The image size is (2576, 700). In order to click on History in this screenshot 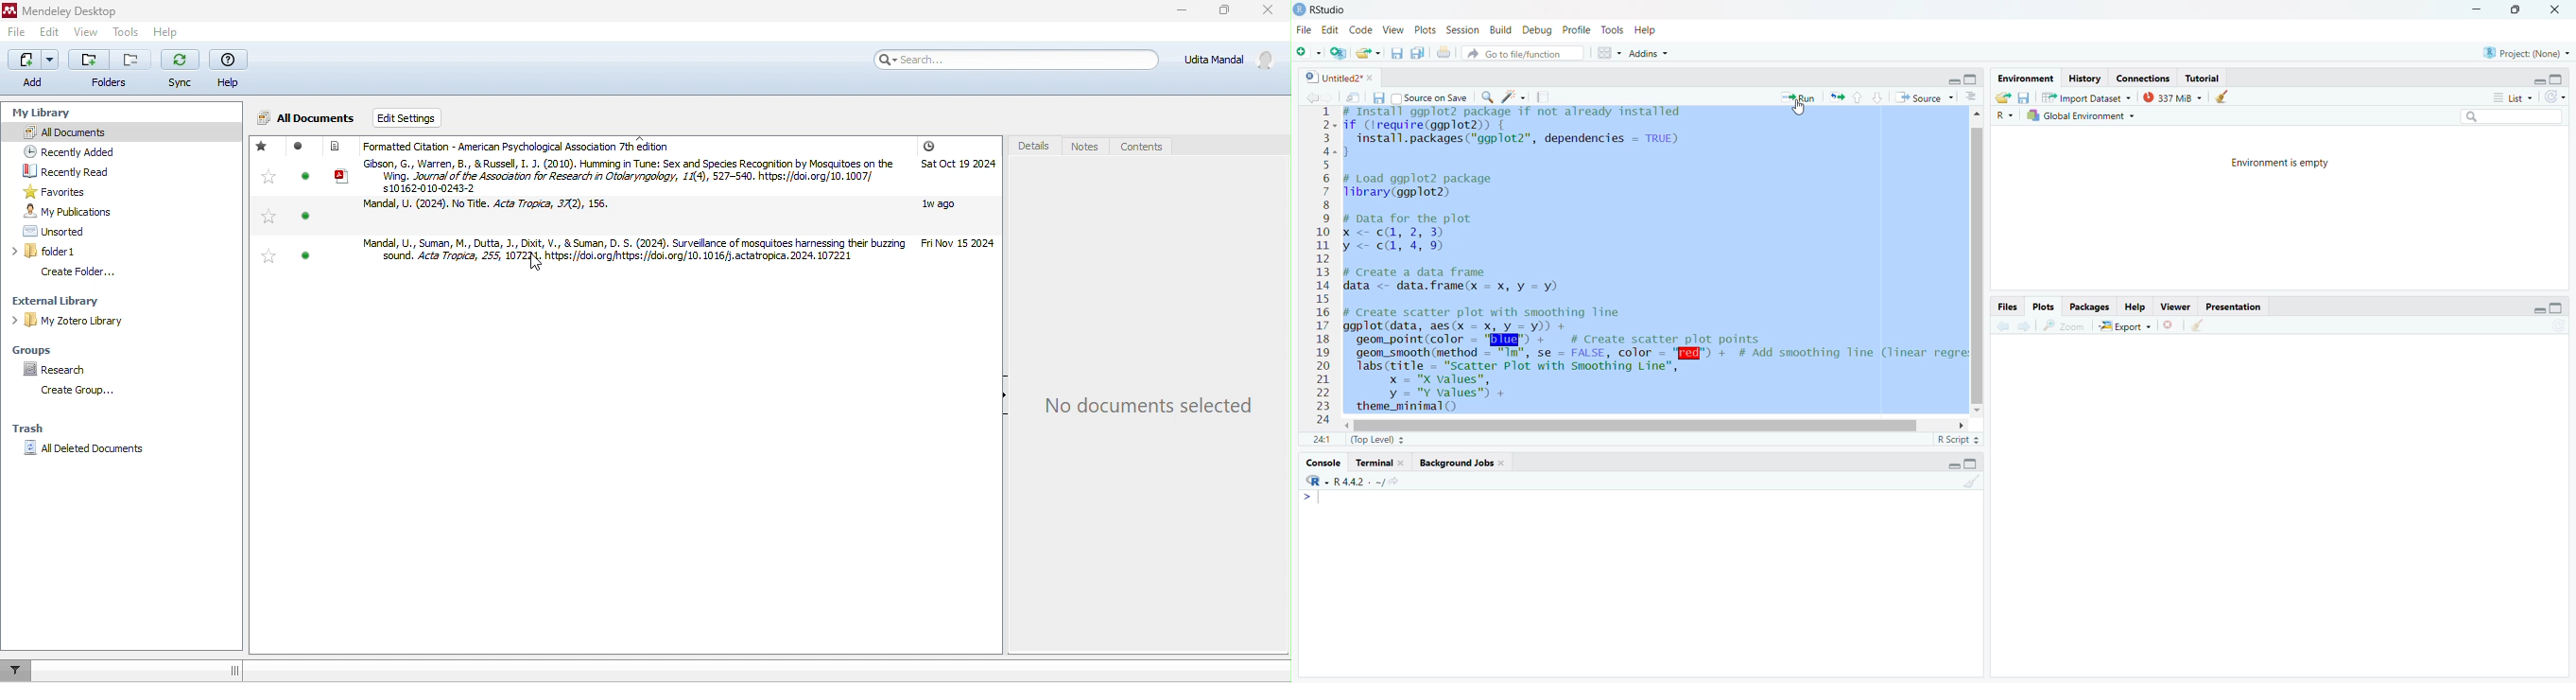, I will do `click(2084, 79)`.